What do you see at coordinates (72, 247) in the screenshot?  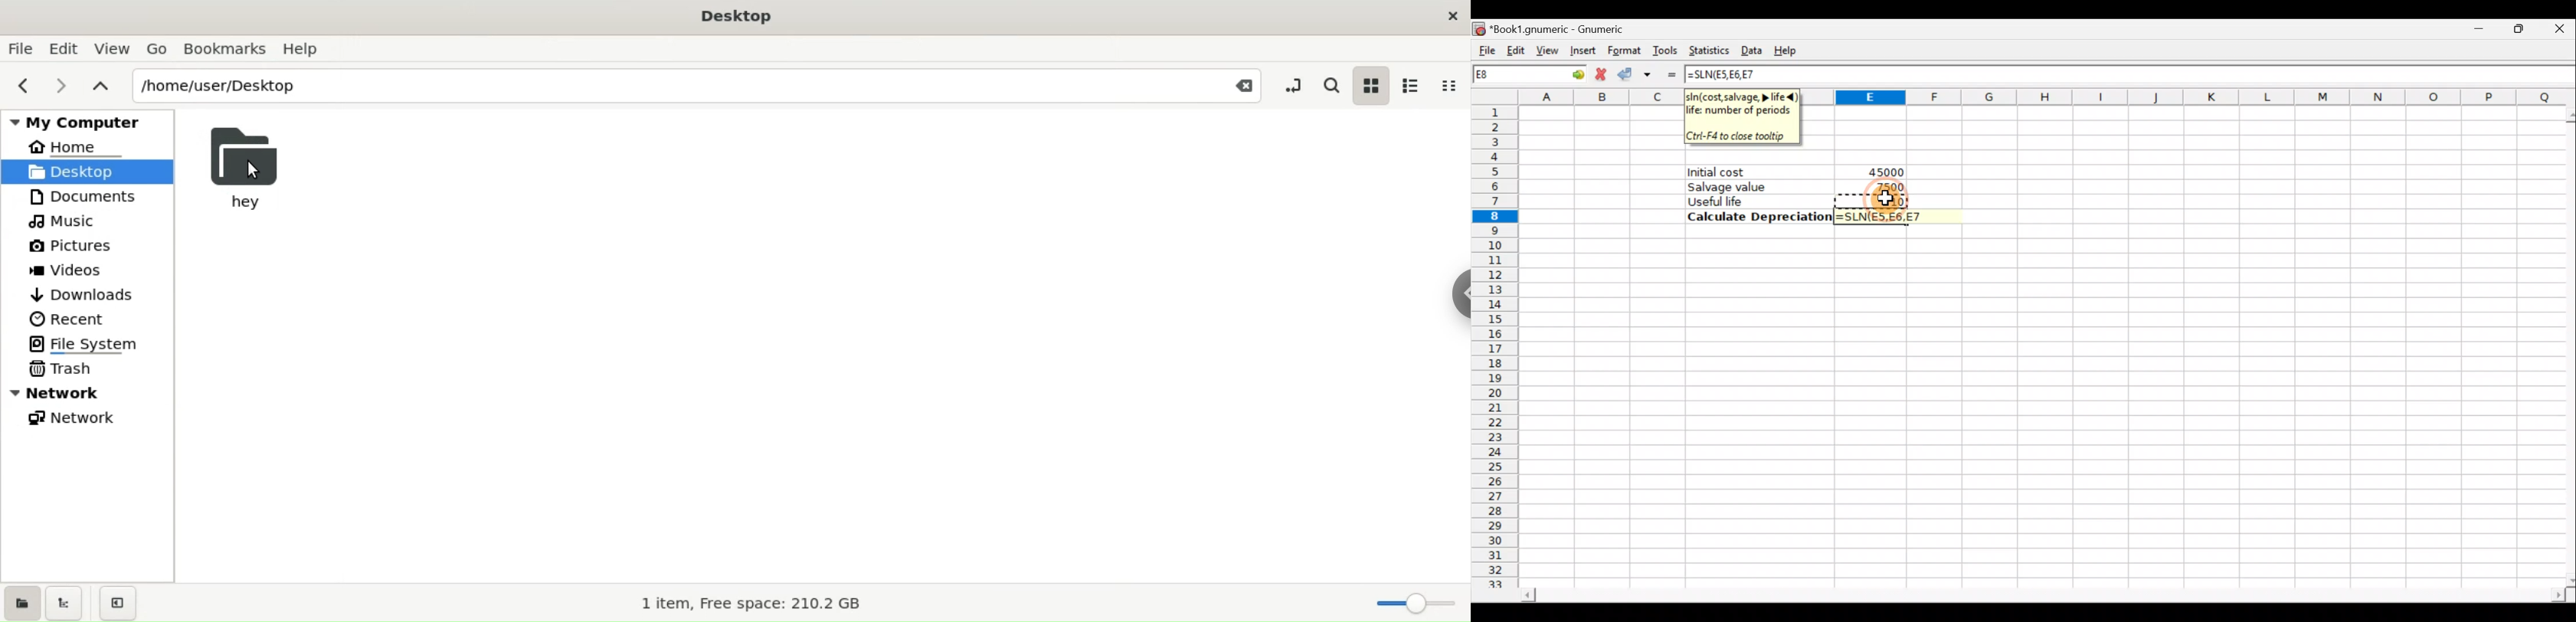 I see `Pictures` at bounding box center [72, 247].